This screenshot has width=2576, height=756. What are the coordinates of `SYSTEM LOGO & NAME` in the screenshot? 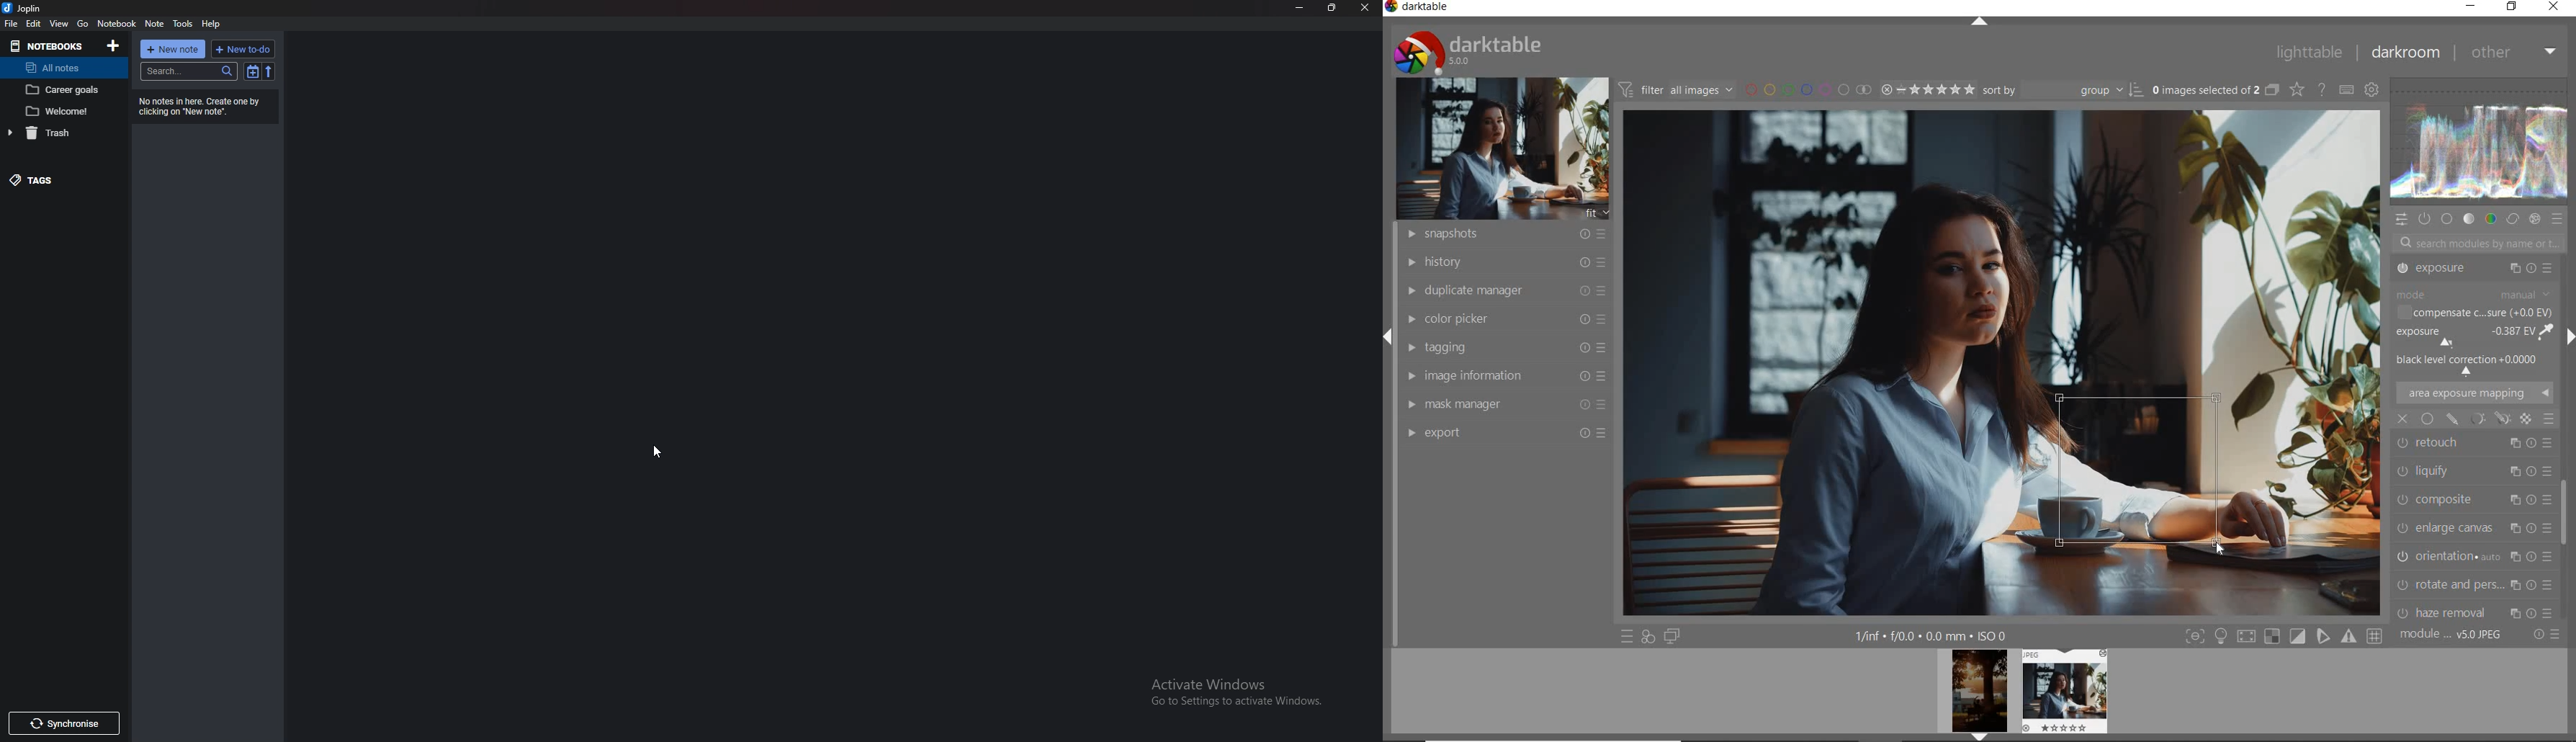 It's located at (1467, 50).